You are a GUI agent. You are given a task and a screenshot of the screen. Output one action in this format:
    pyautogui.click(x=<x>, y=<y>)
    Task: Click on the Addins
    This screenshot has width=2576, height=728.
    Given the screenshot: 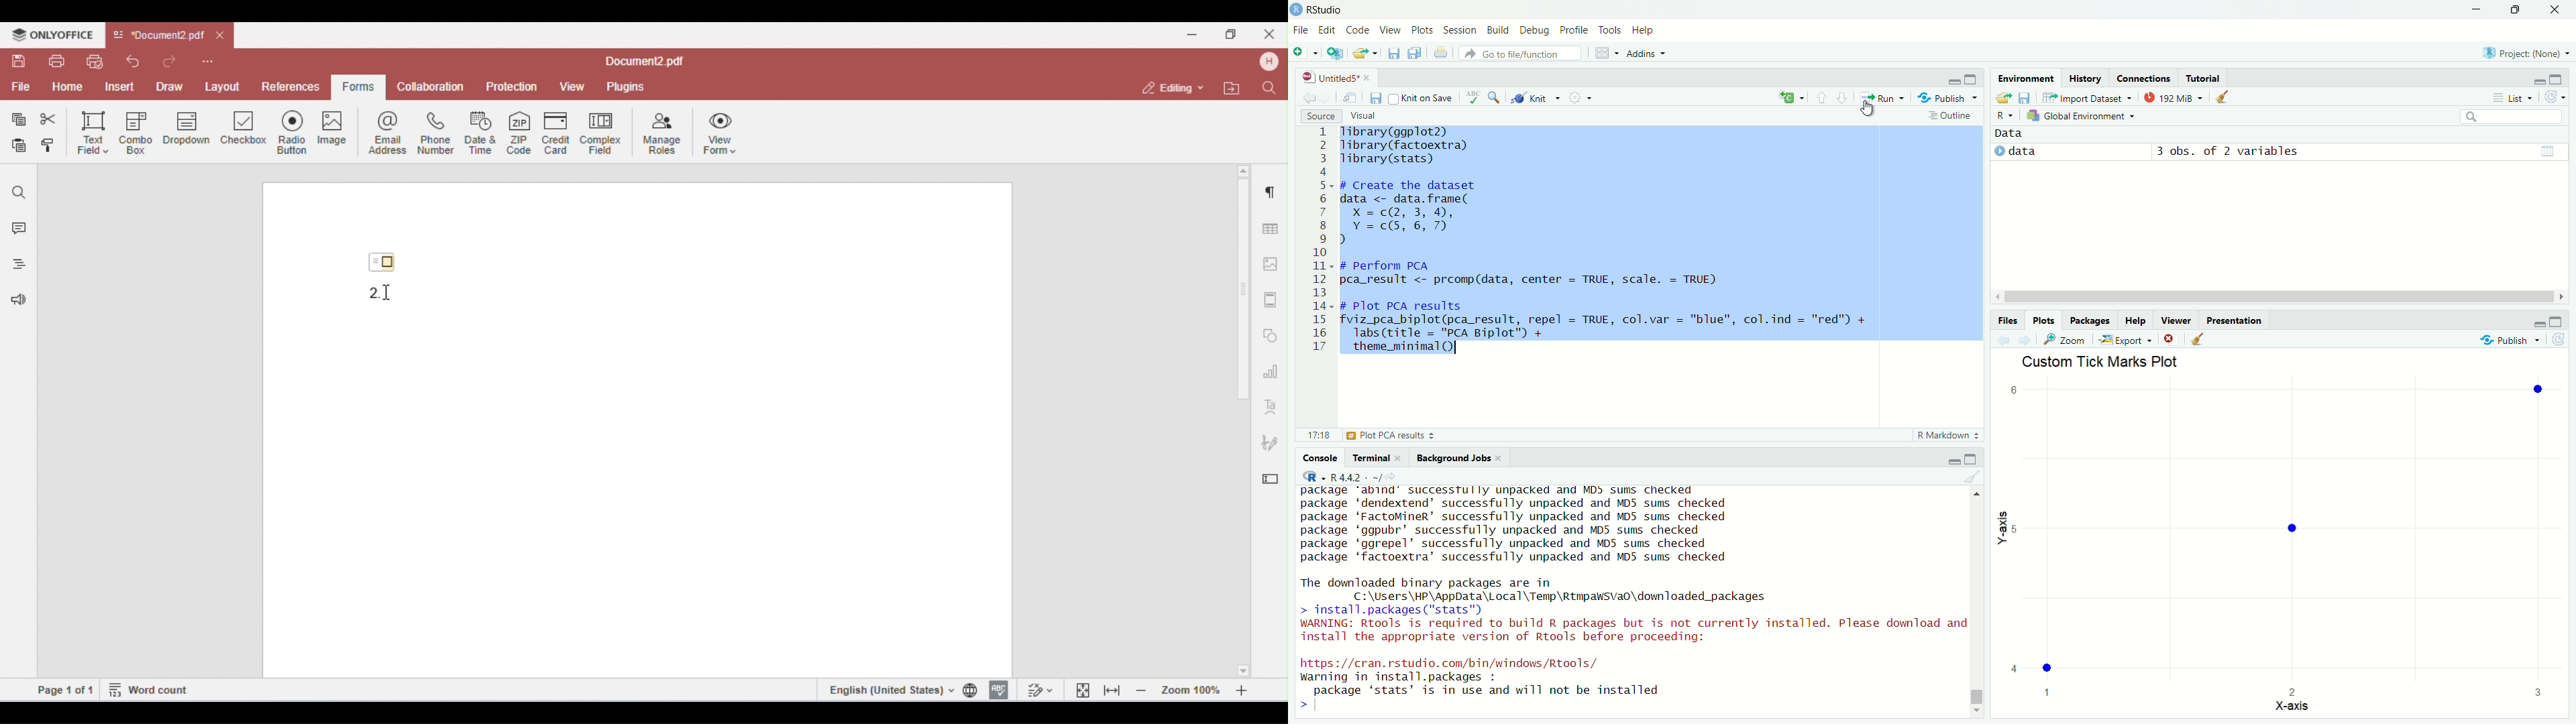 What is the action you would take?
    pyautogui.click(x=1646, y=53)
    